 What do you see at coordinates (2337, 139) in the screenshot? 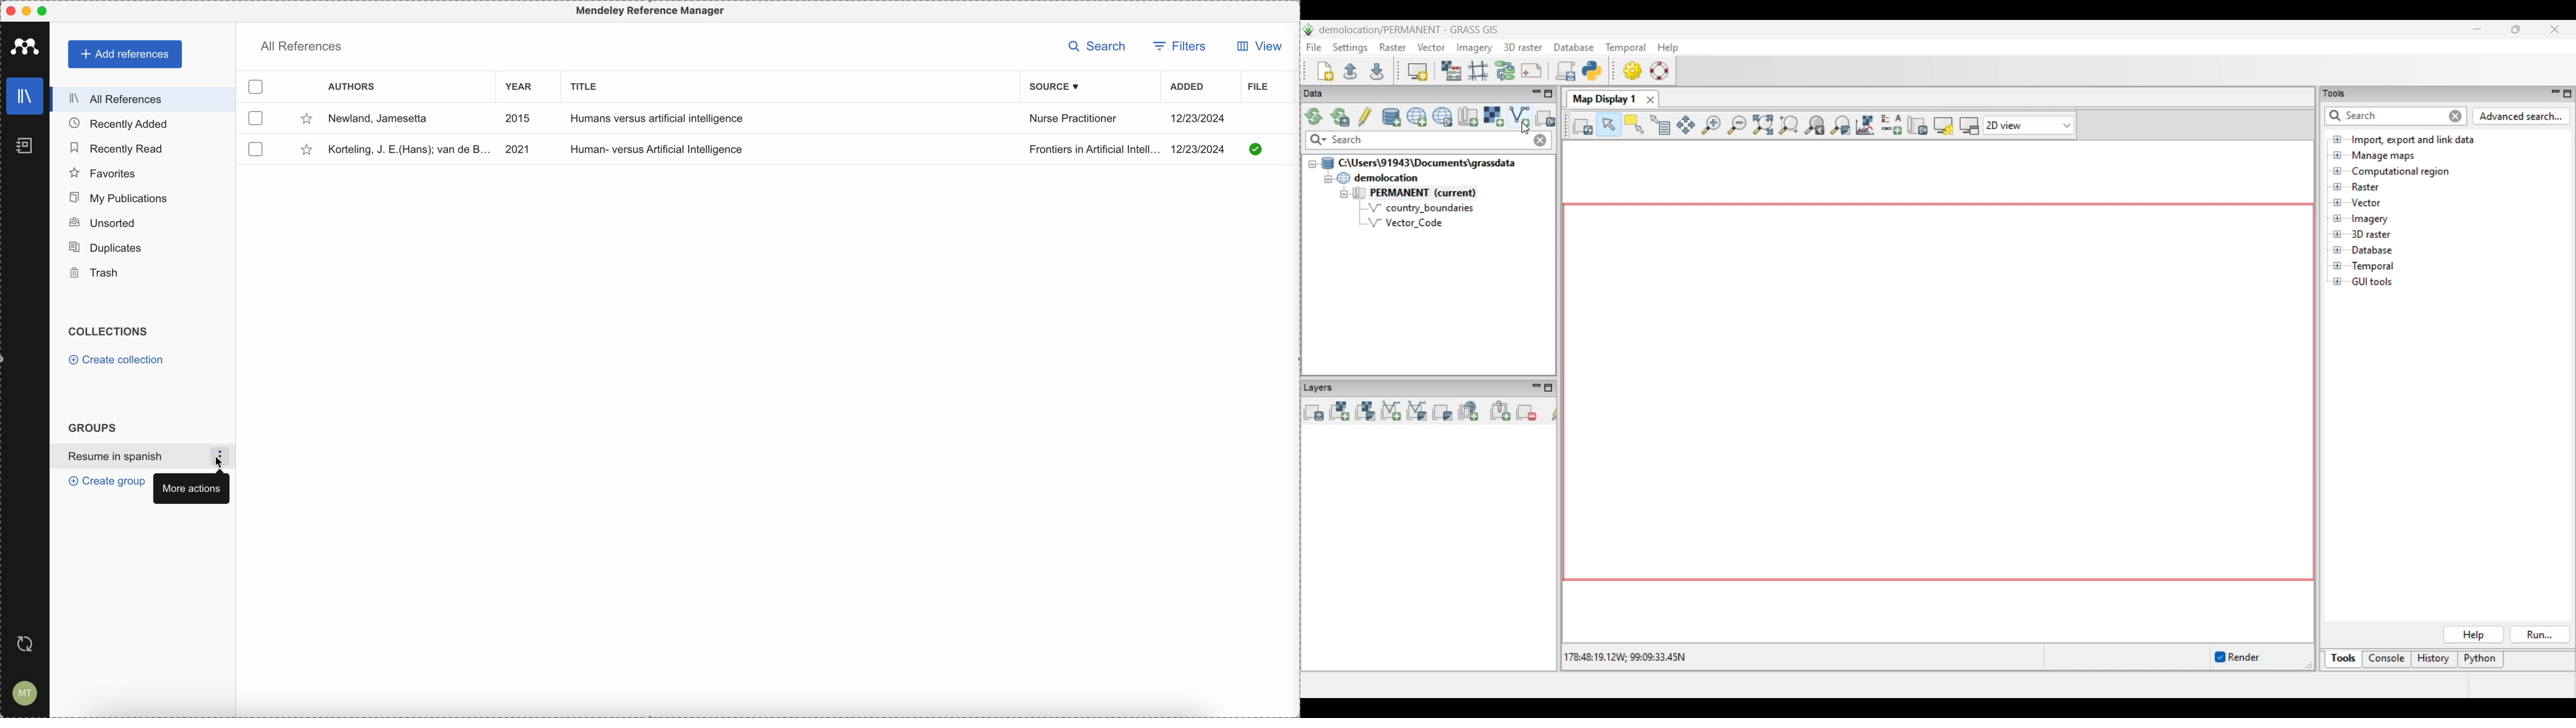
I see `Click to open files under Import, export and link data` at bounding box center [2337, 139].